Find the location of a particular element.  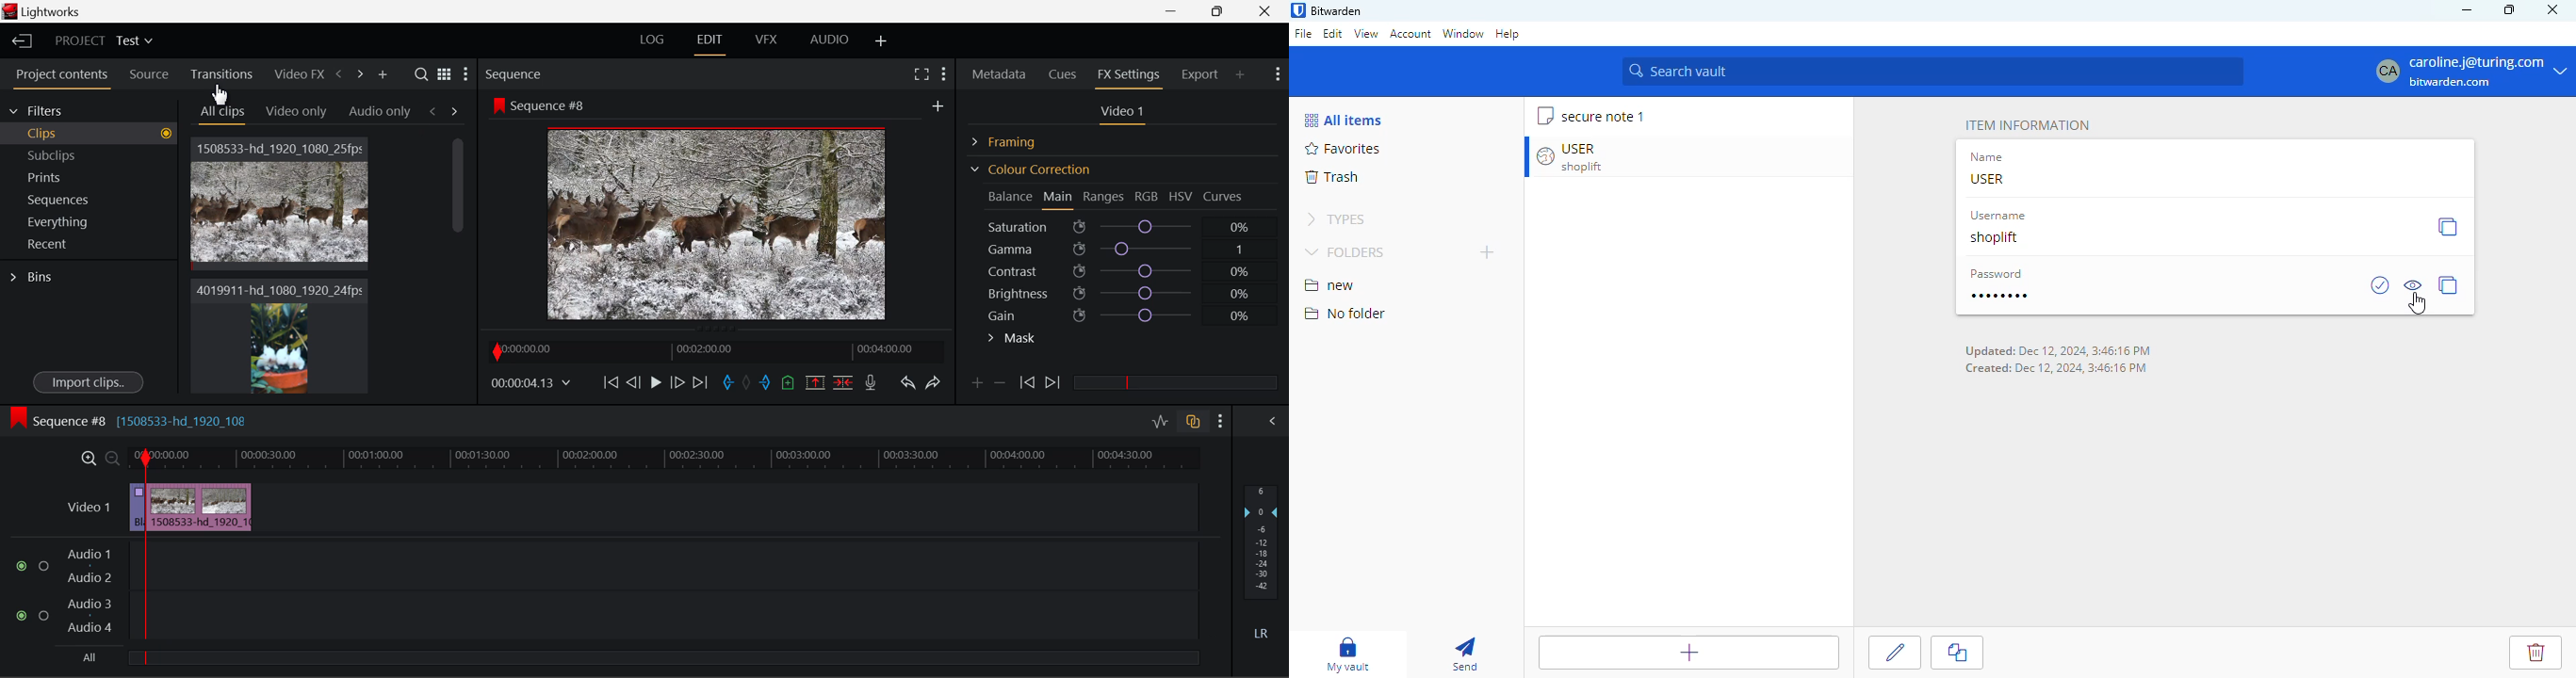

Next Panel is located at coordinates (358, 73).